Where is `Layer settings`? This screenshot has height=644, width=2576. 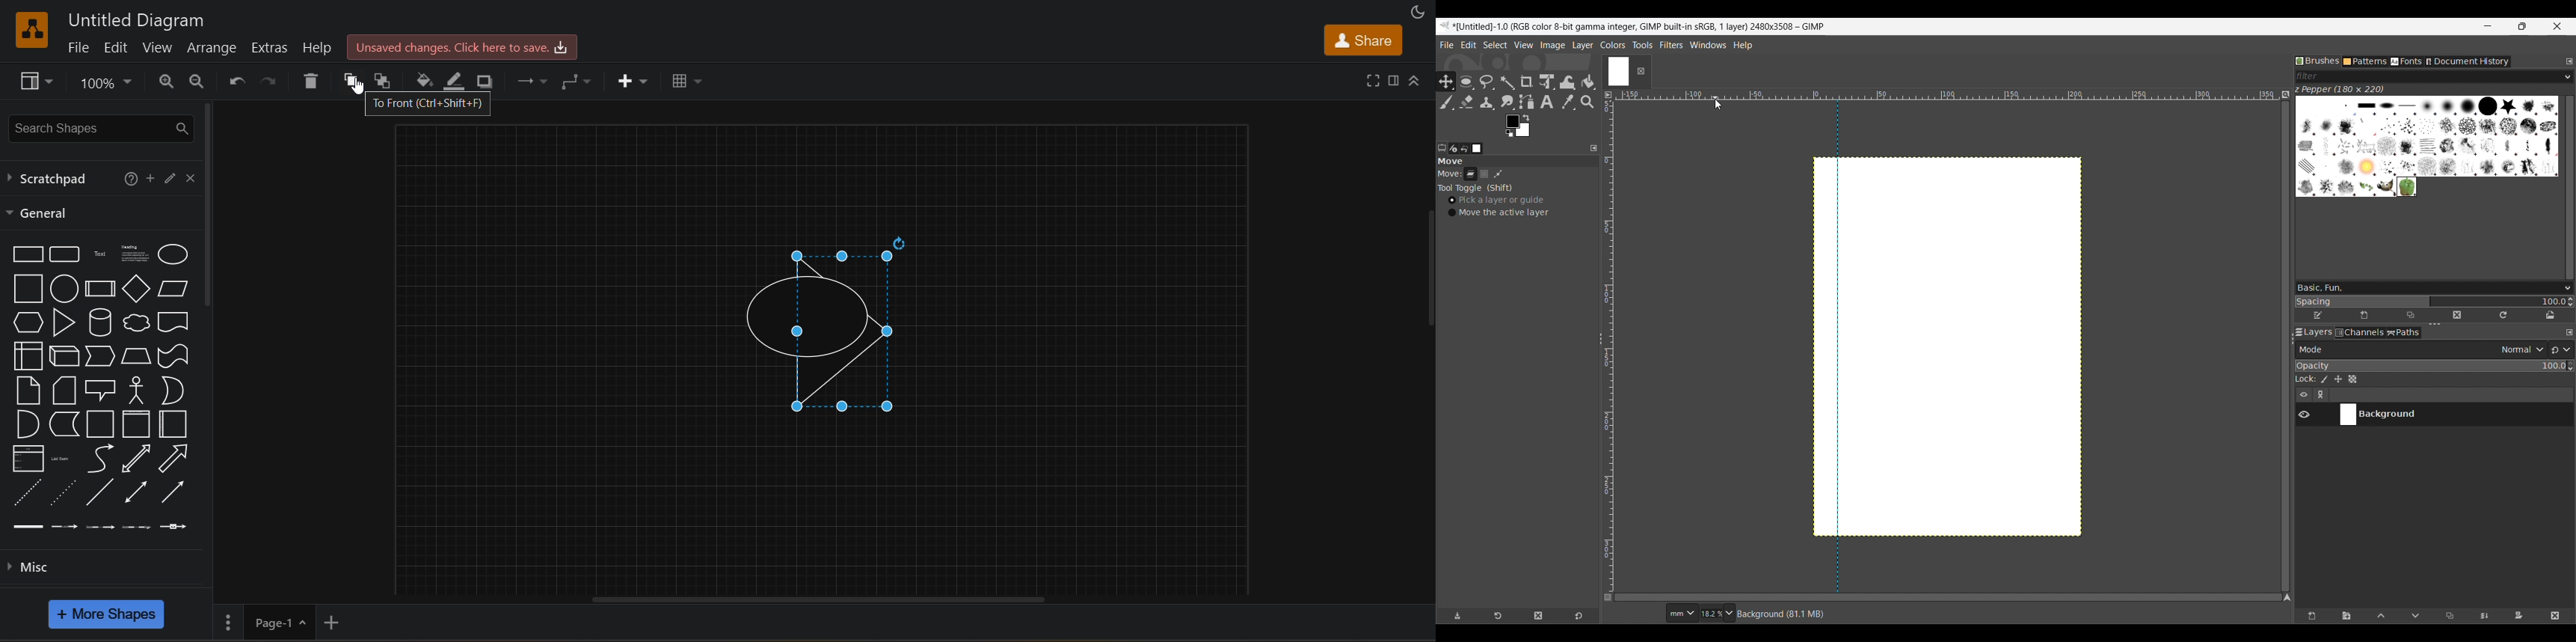
Layer settings is located at coordinates (2313, 395).